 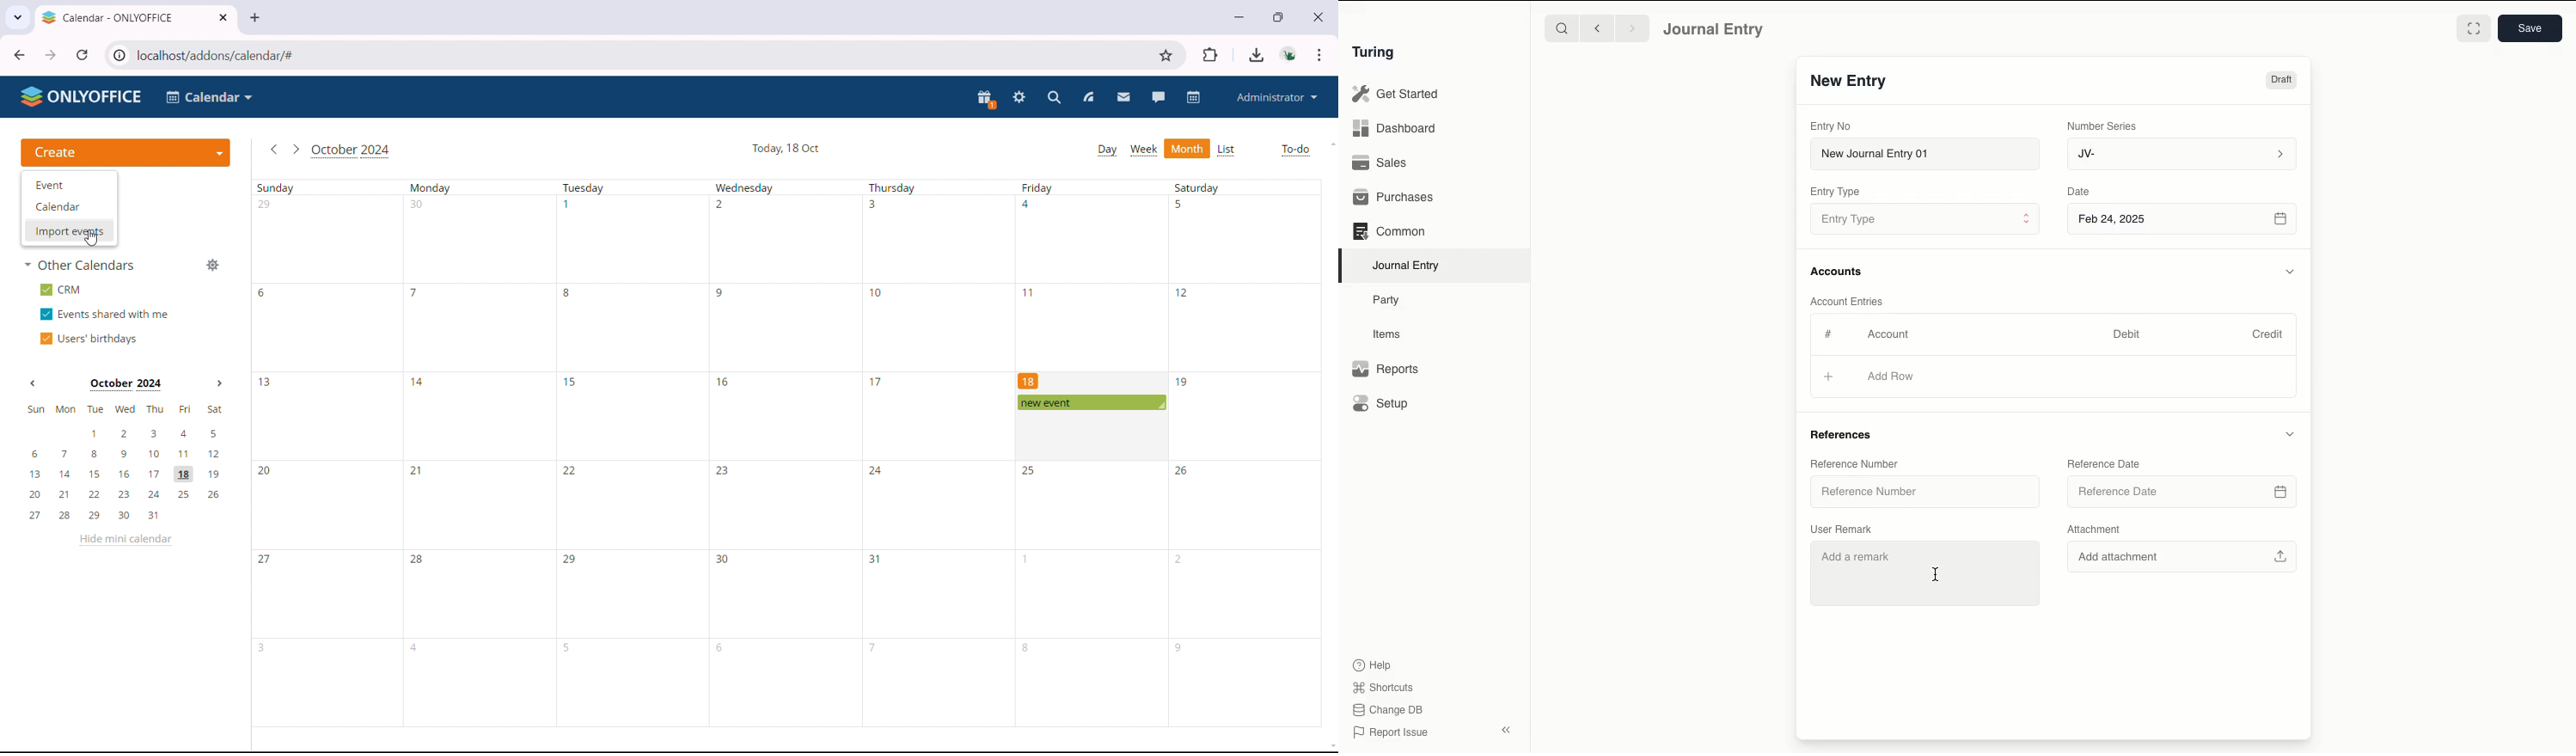 What do you see at coordinates (1386, 369) in the screenshot?
I see `Reports` at bounding box center [1386, 369].